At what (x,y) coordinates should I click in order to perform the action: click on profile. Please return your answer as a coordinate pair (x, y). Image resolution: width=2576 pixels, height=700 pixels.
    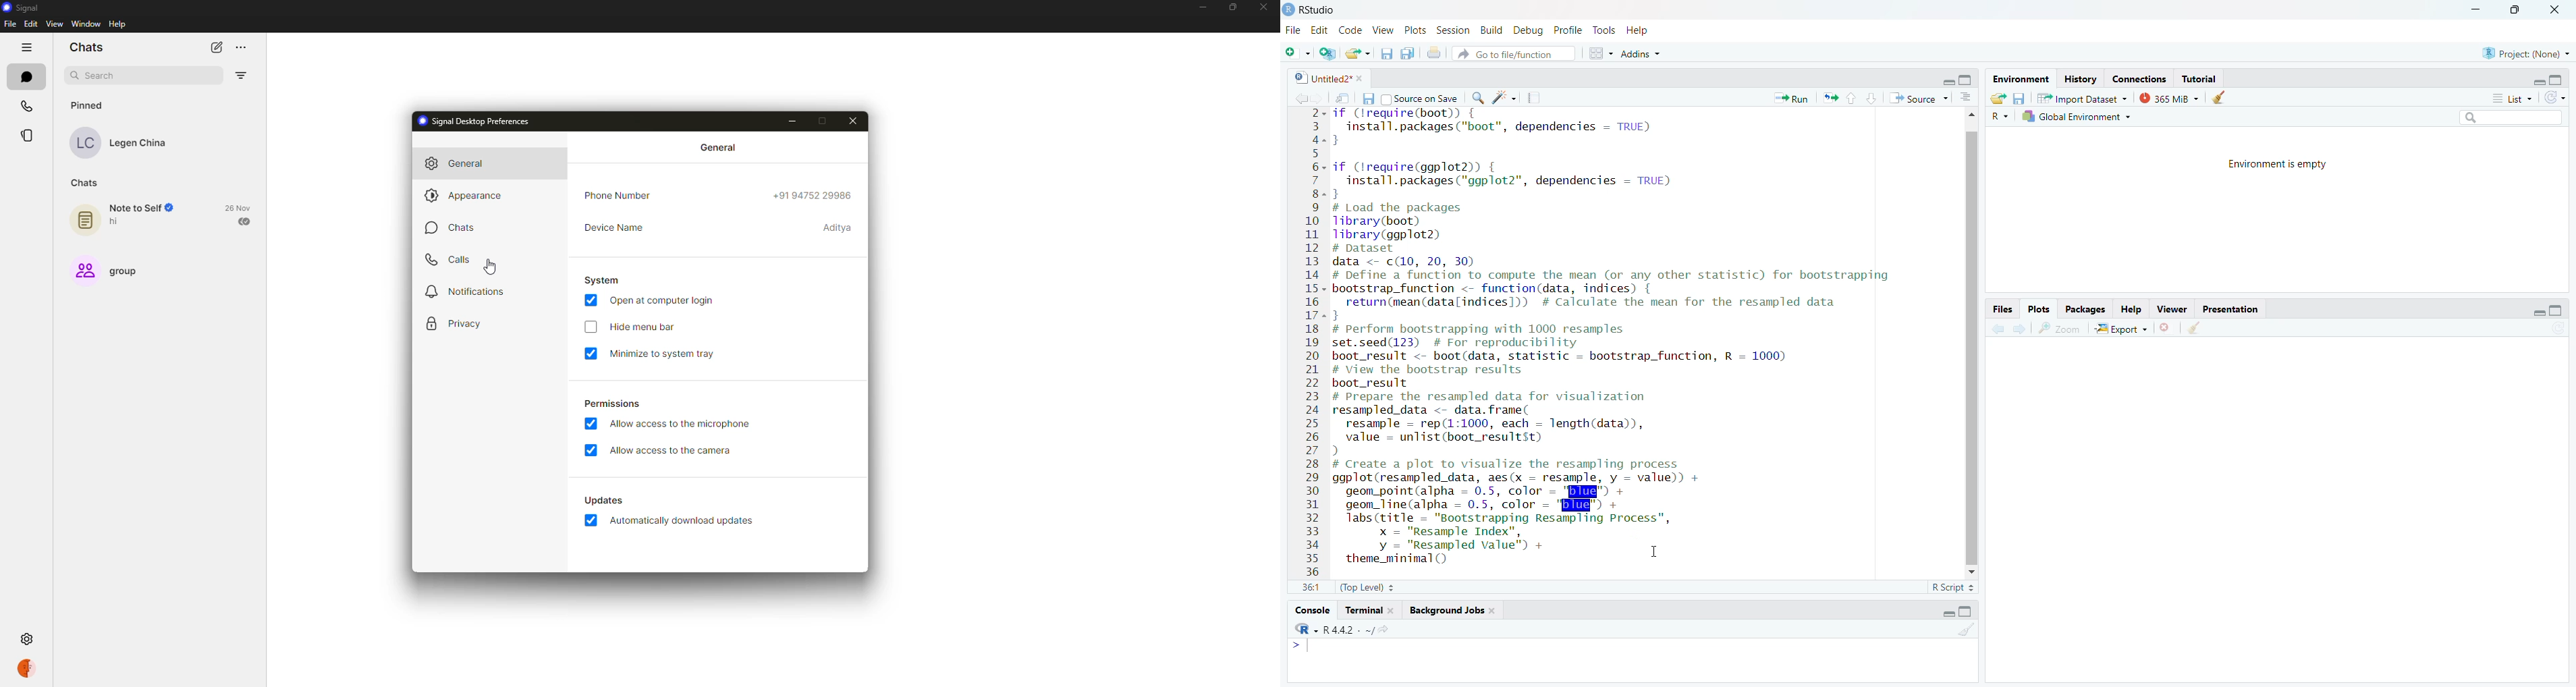
    Looking at the image, I should click on (28, 666).